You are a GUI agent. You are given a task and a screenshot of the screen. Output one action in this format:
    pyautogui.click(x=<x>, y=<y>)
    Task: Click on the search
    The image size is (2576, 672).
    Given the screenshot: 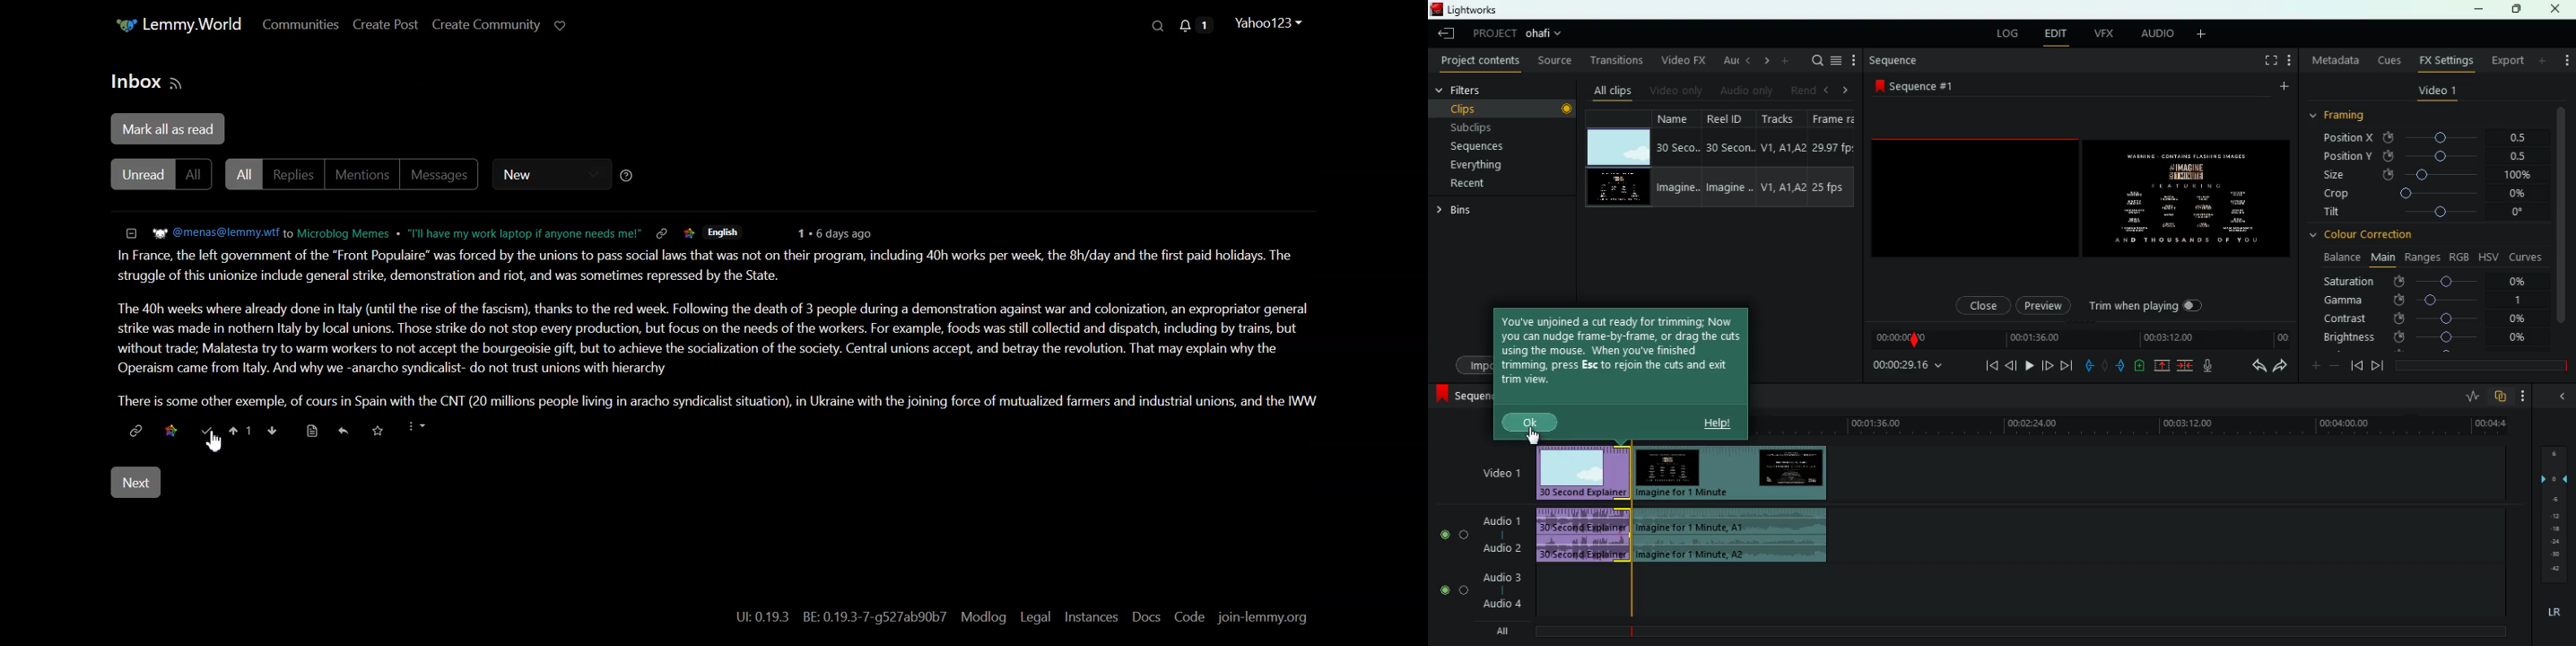 What is the action you would take?
    pyautogui.click(x=1815, y=60)
    